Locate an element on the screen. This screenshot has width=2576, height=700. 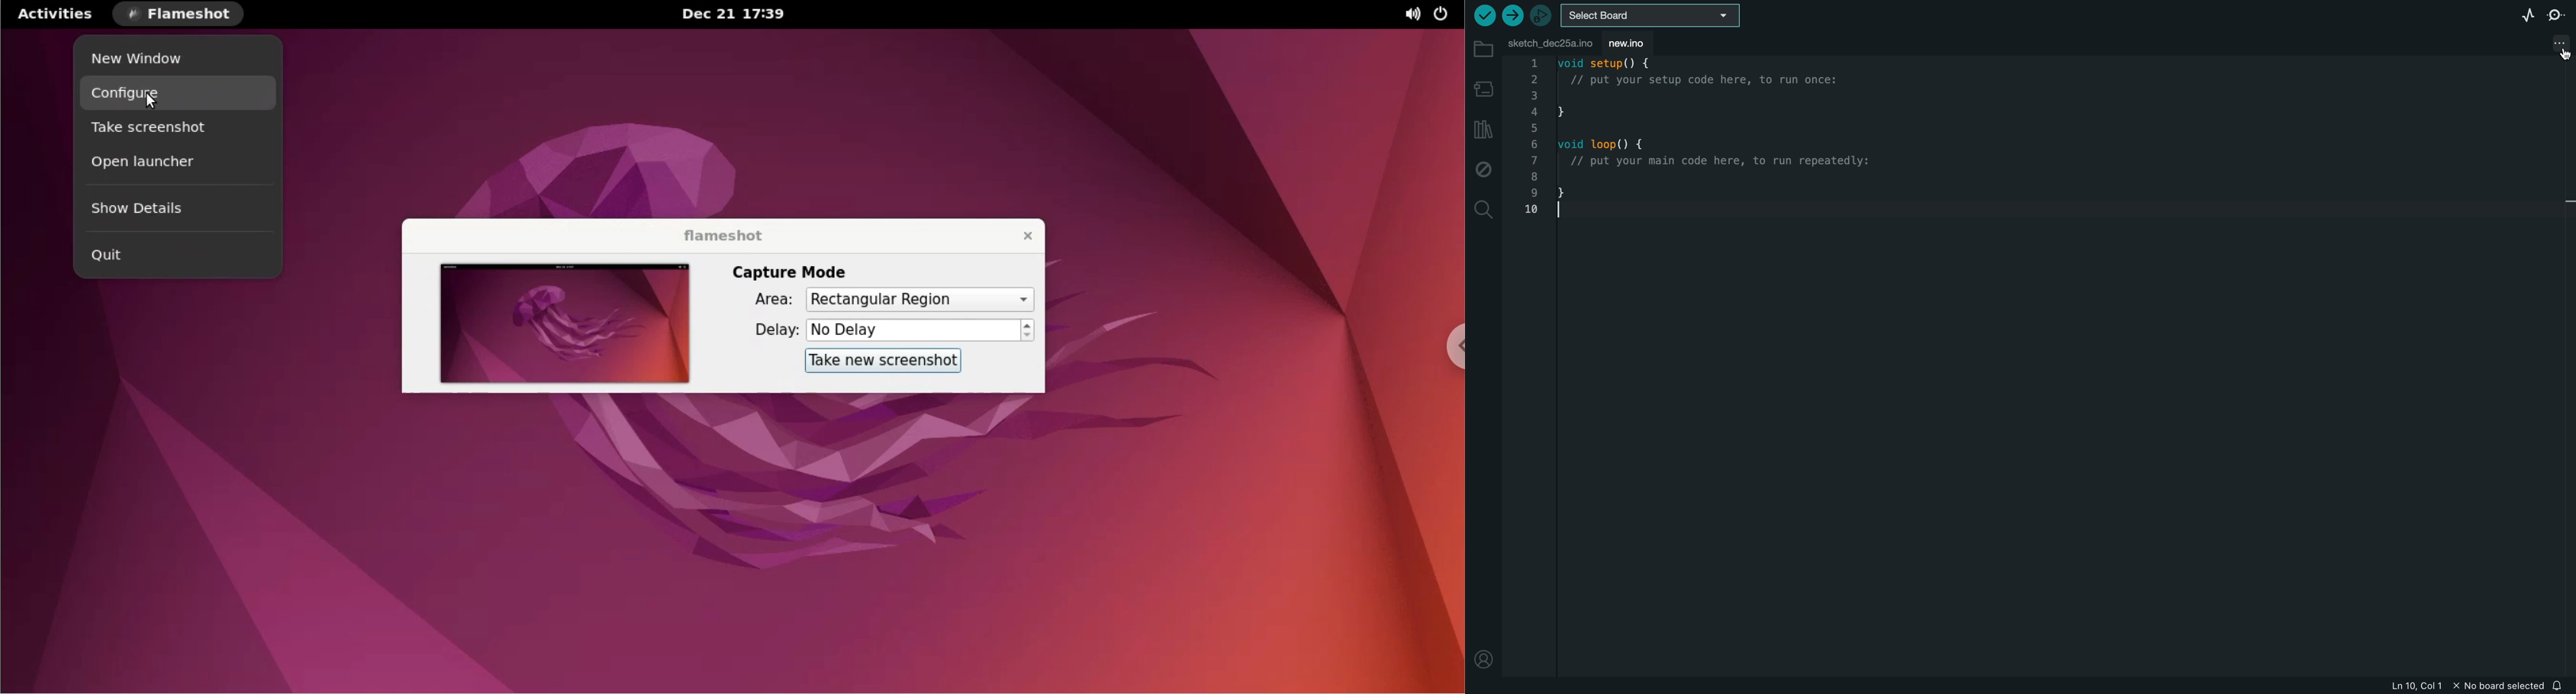
close is located at coordinates (1019, 234).